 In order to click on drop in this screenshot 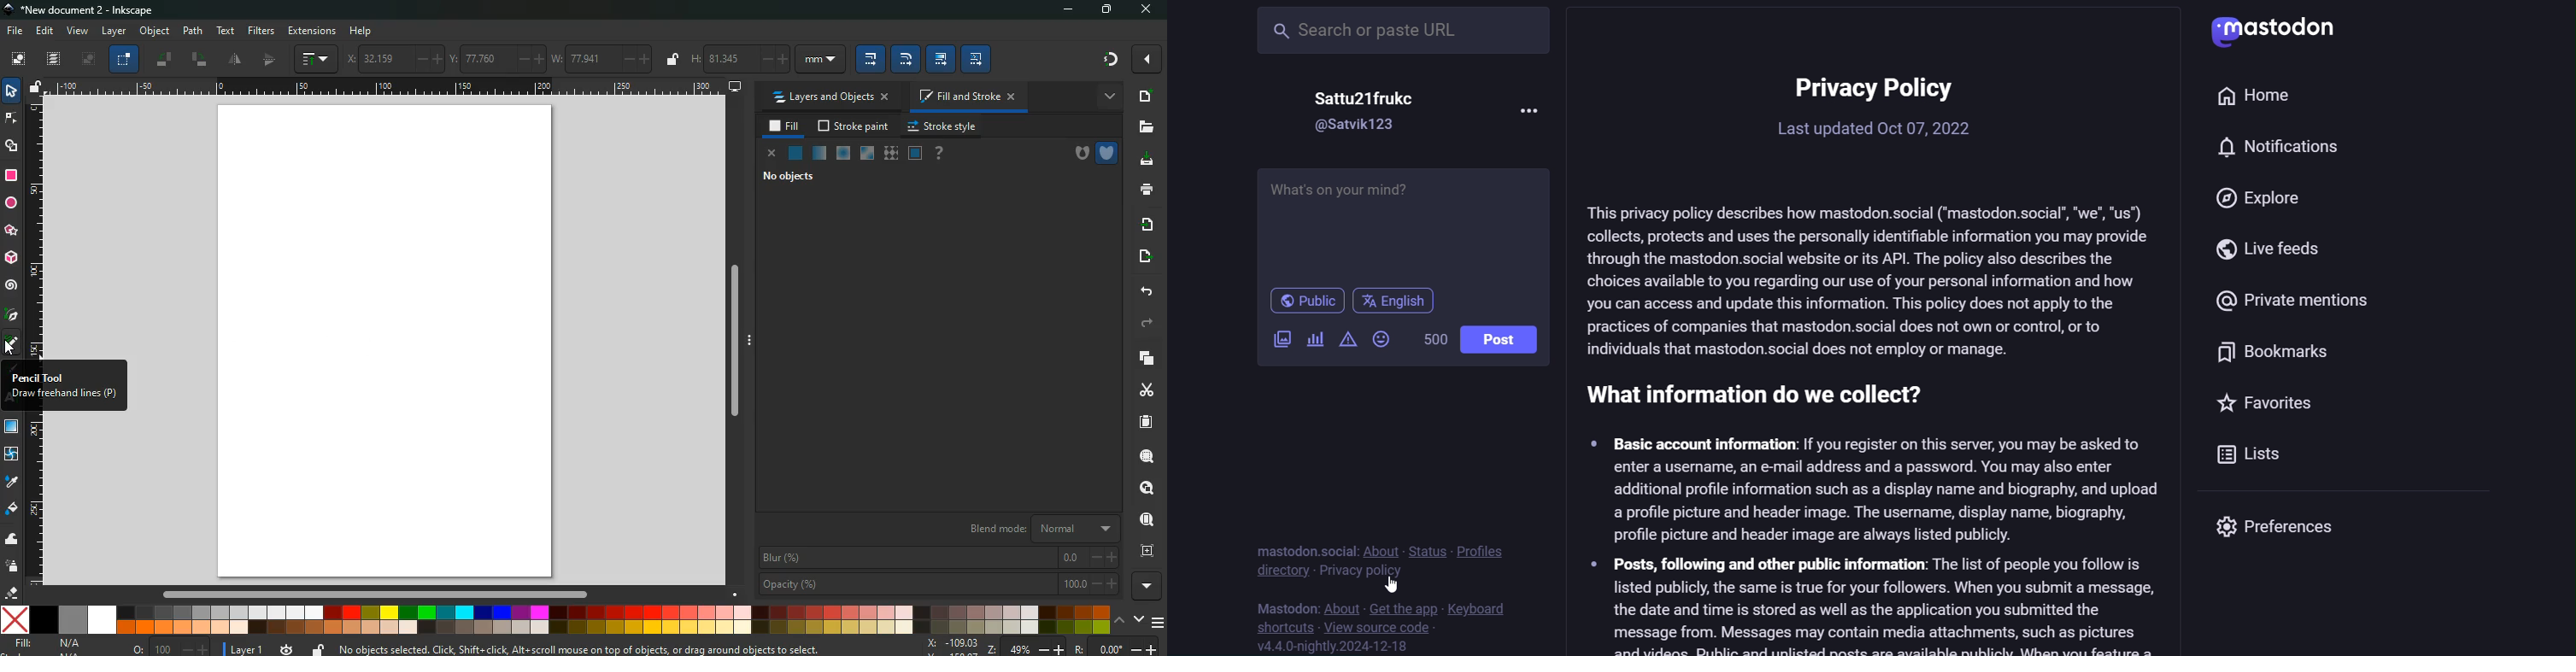, I will do `click(13, 484)`.